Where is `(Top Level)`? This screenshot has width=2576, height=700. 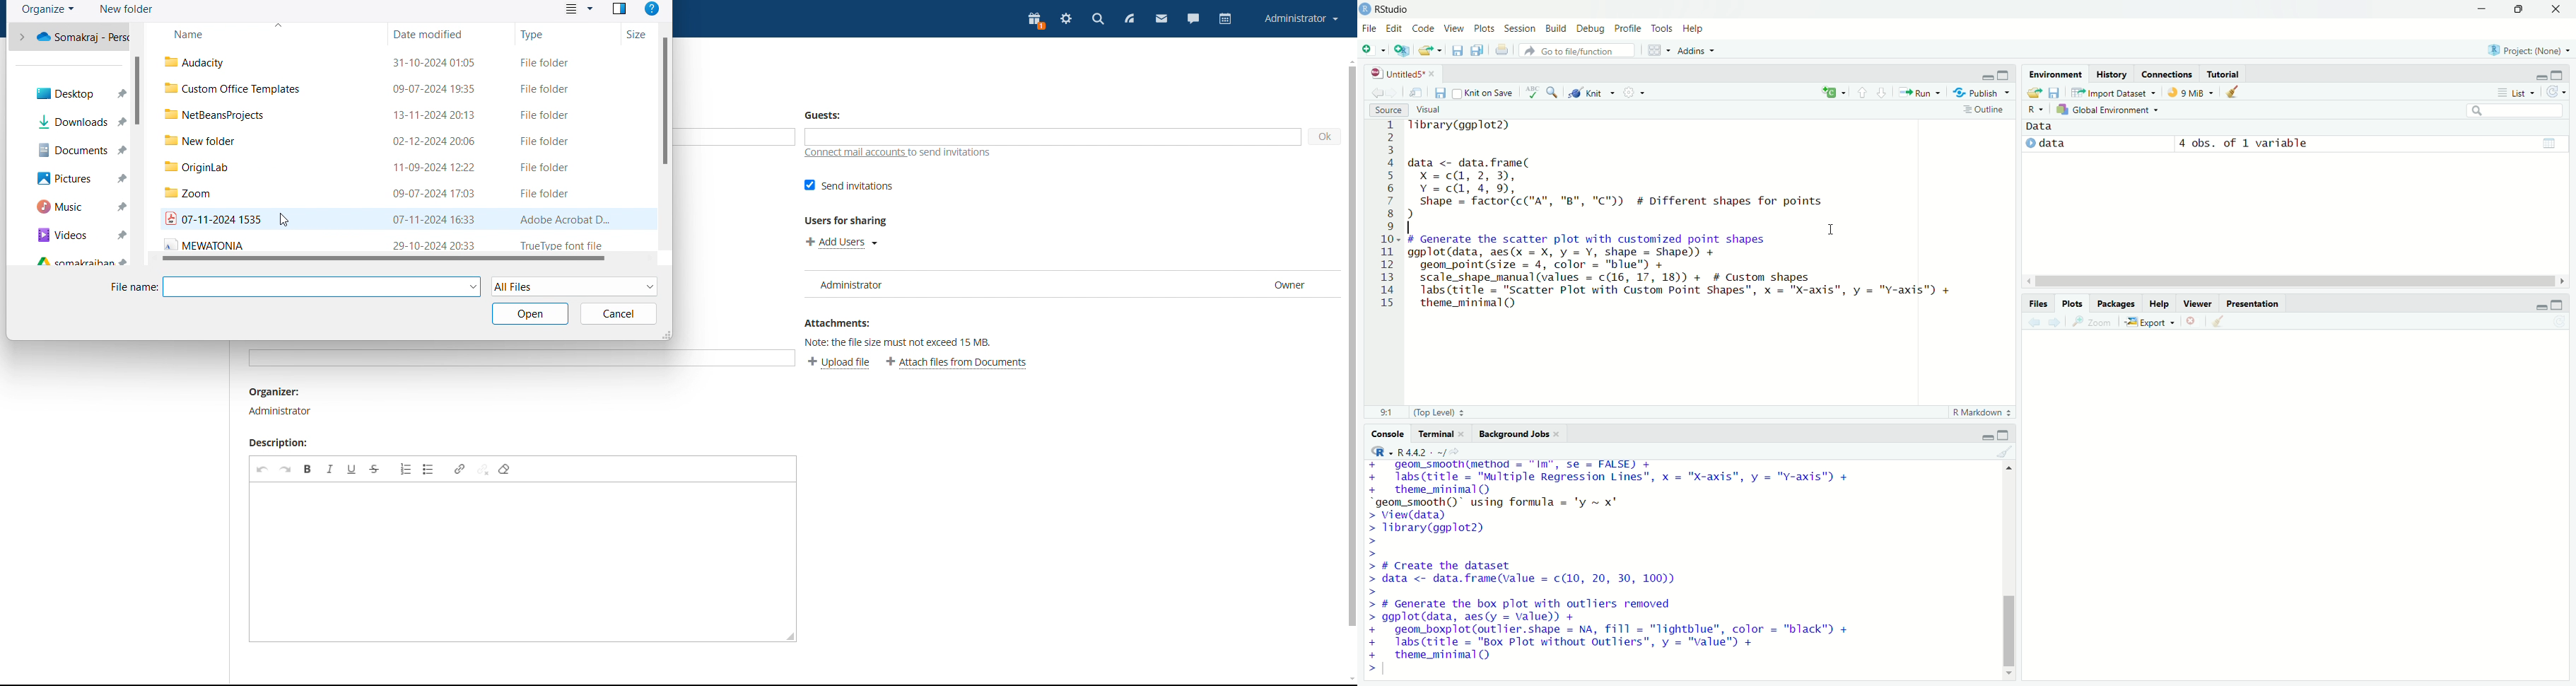 (Top Level) is located at coordinates (1438, 413).